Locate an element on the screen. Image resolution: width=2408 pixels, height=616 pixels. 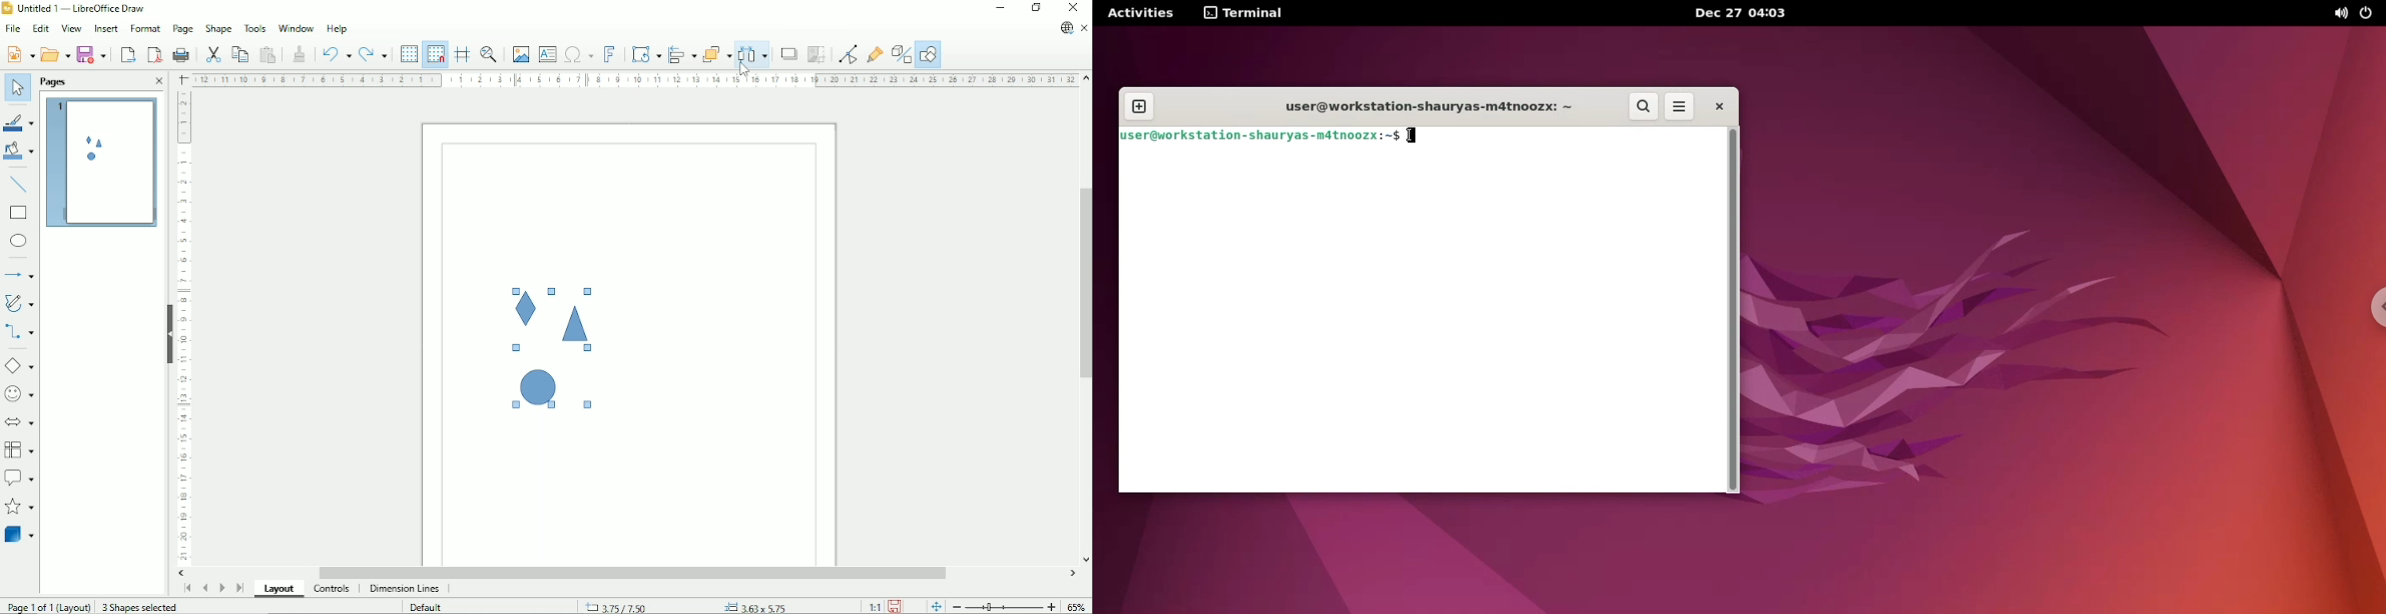
Layout is located at coordinates (279, 590).